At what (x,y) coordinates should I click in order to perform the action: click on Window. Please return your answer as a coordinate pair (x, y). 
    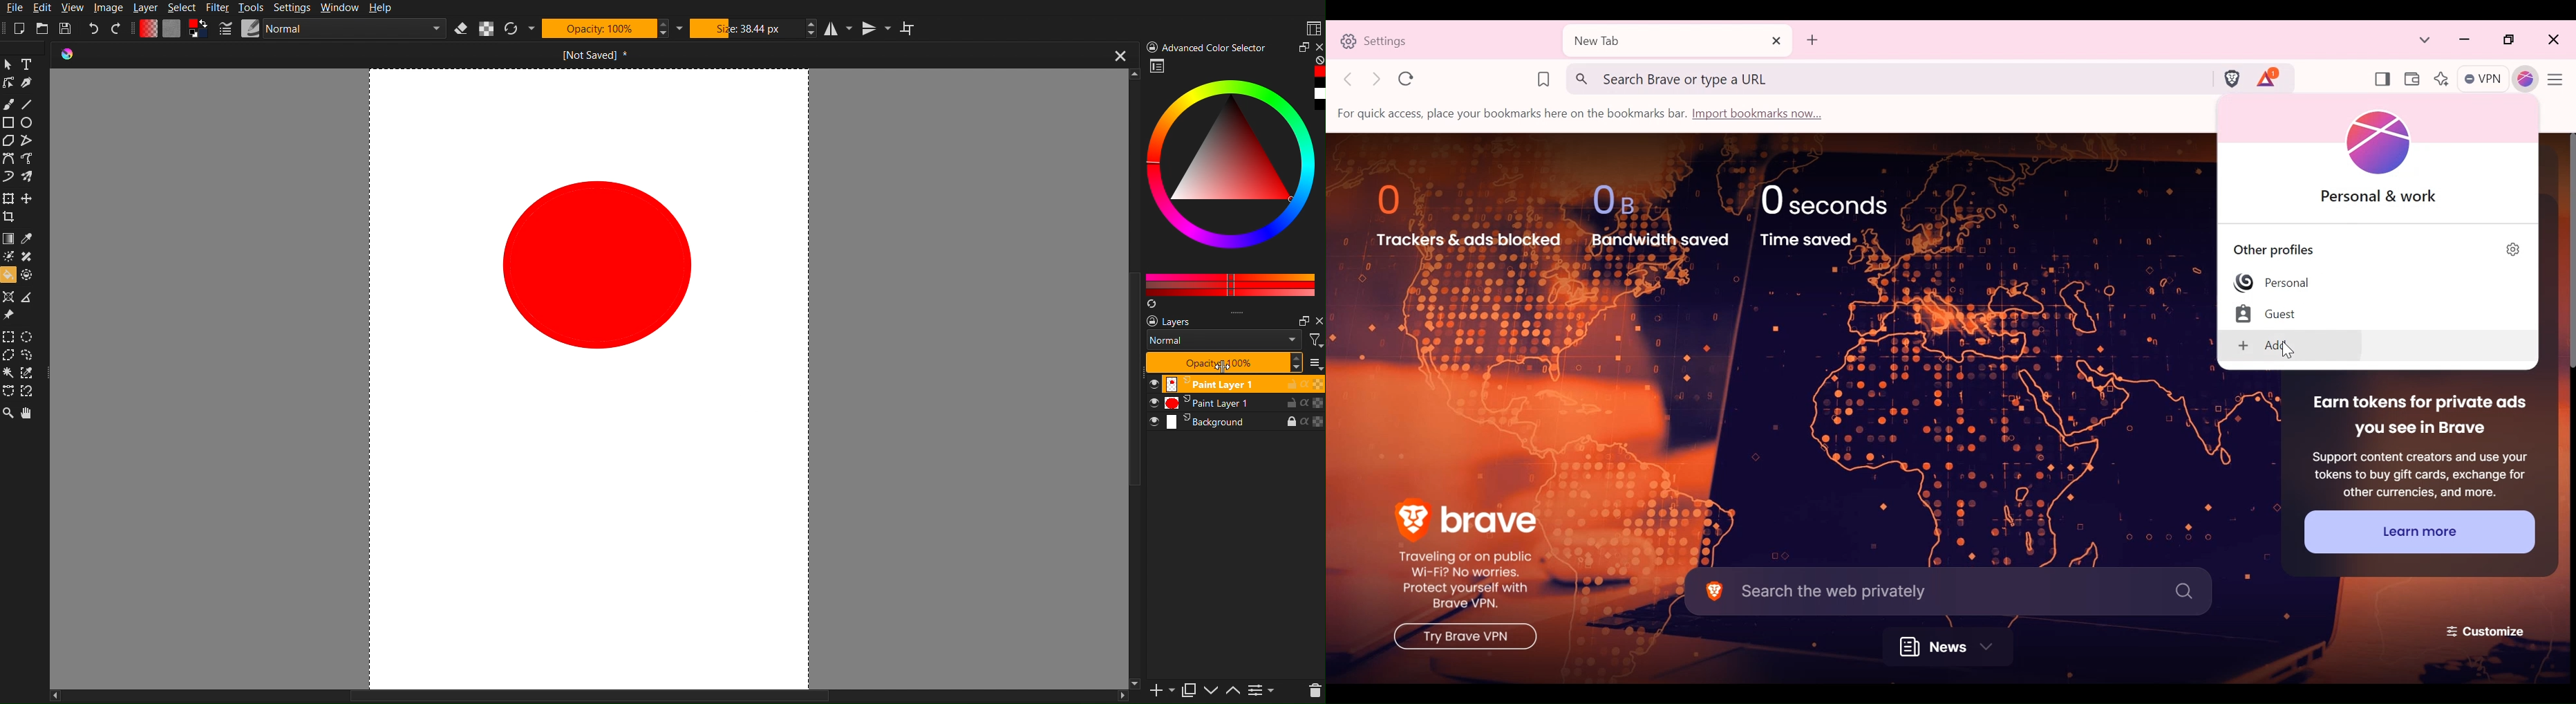
    Looking at the image, I should click on (342, 9).